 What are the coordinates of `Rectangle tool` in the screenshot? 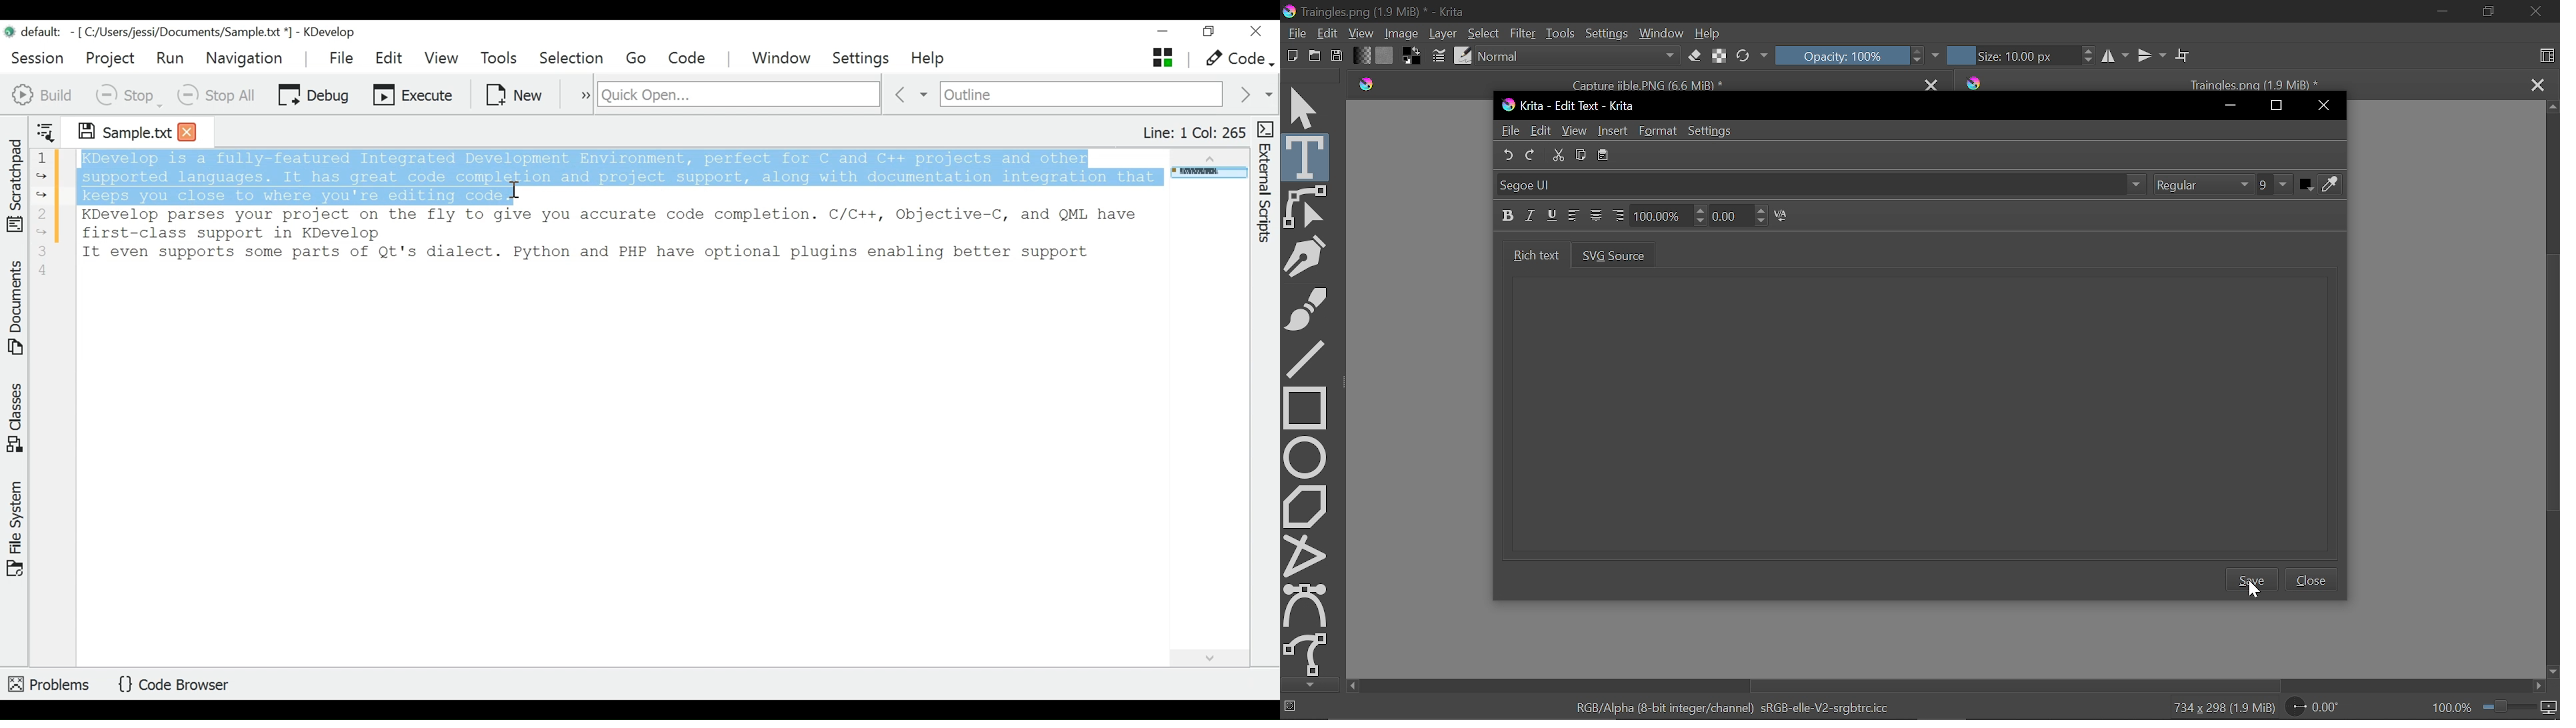 It's located at (1304, 406).